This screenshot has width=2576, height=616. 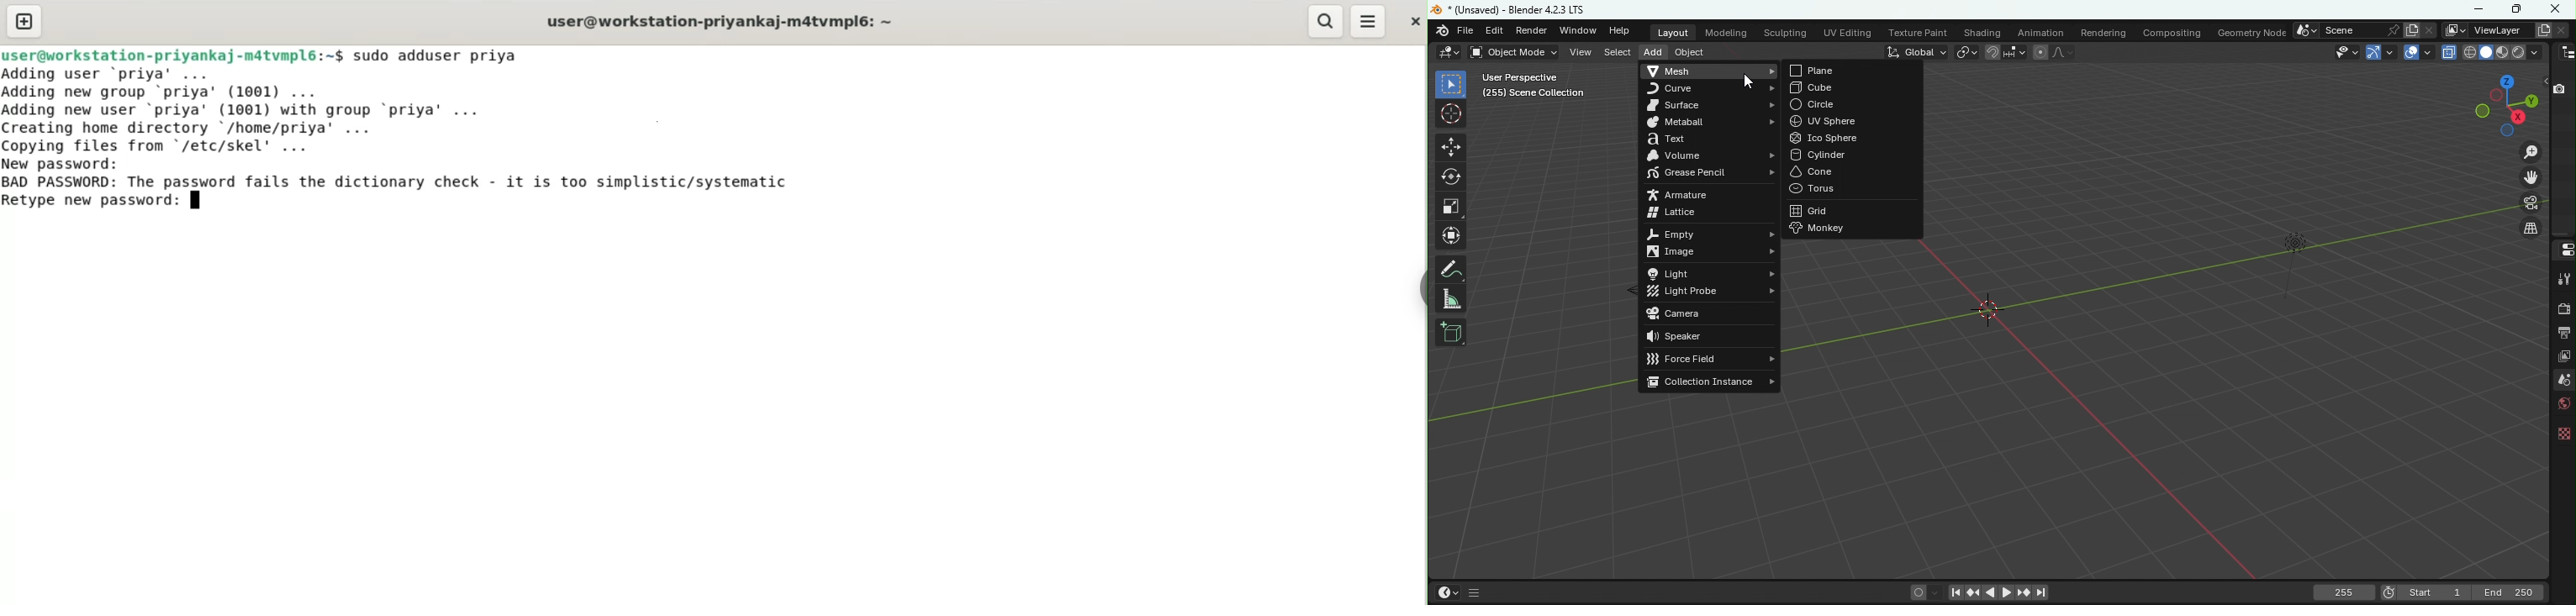 What do you see at coordinates (1982, 30) in the screenshot?
I see `Shading` at bounding box center [1982, 30].